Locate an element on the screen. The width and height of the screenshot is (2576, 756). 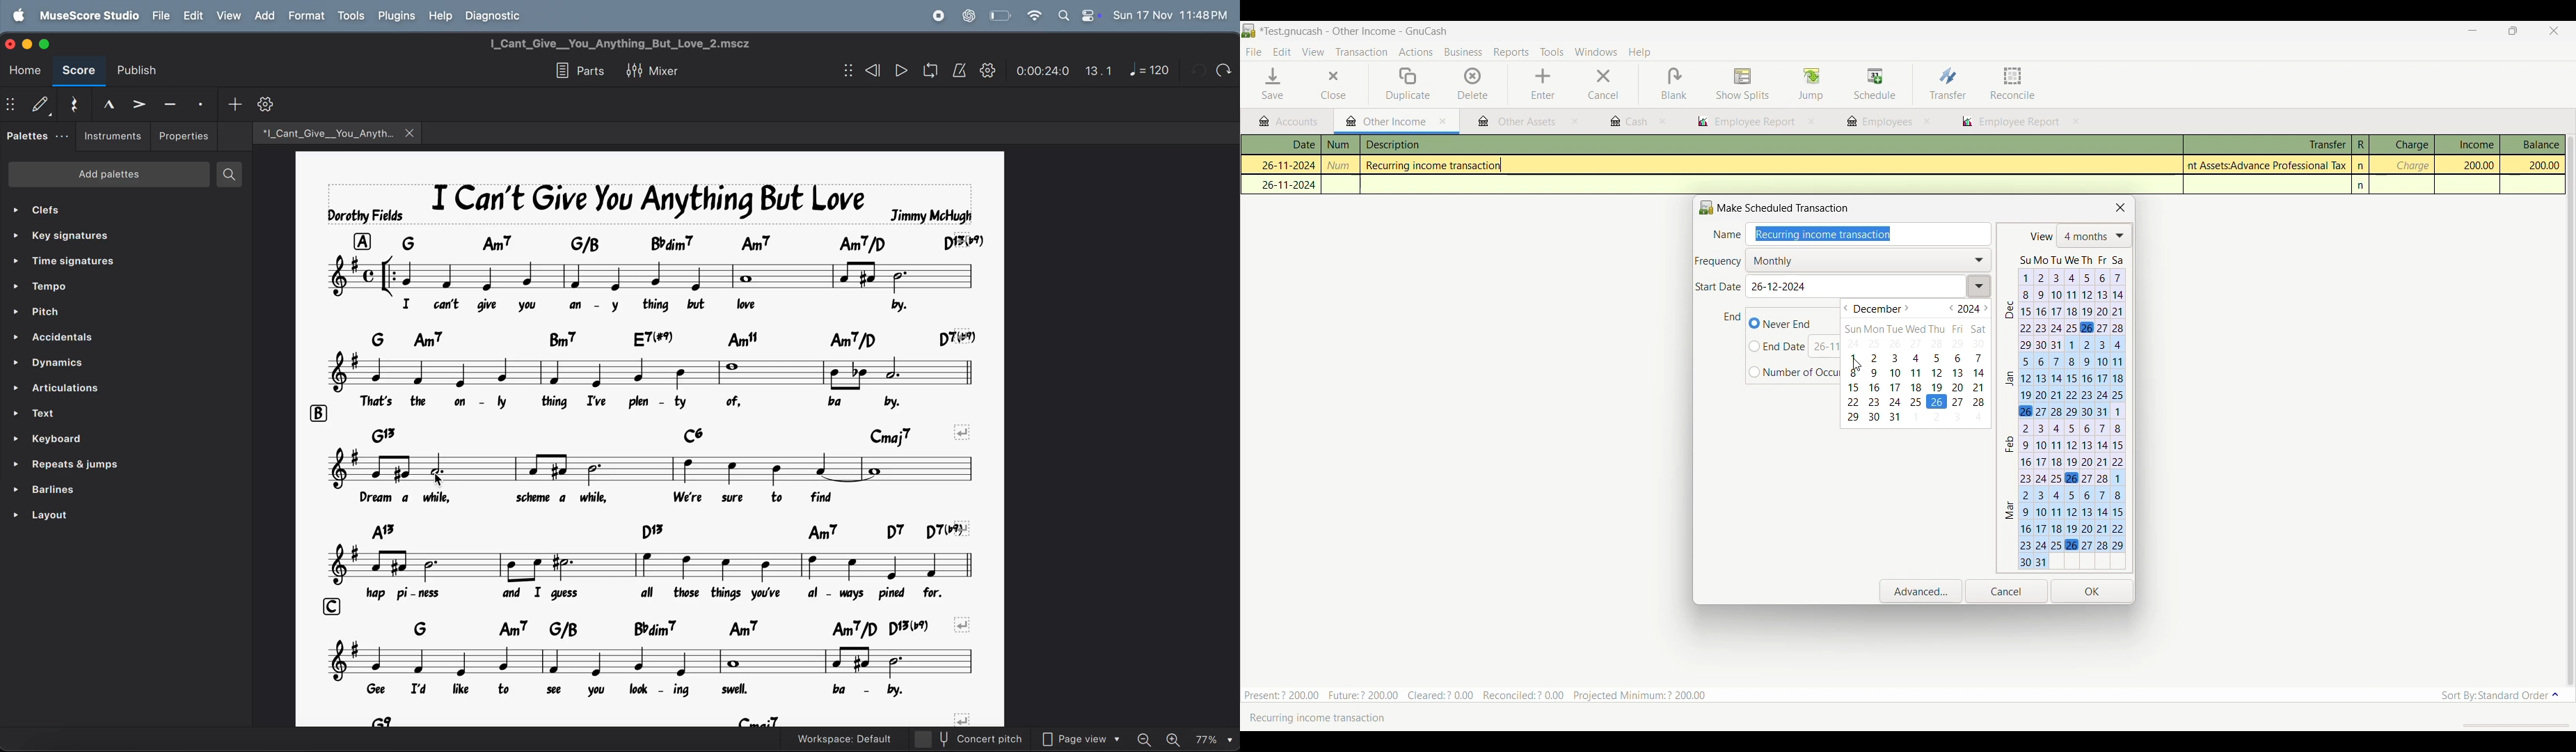
lyrics is located at coordinates (649, 305).